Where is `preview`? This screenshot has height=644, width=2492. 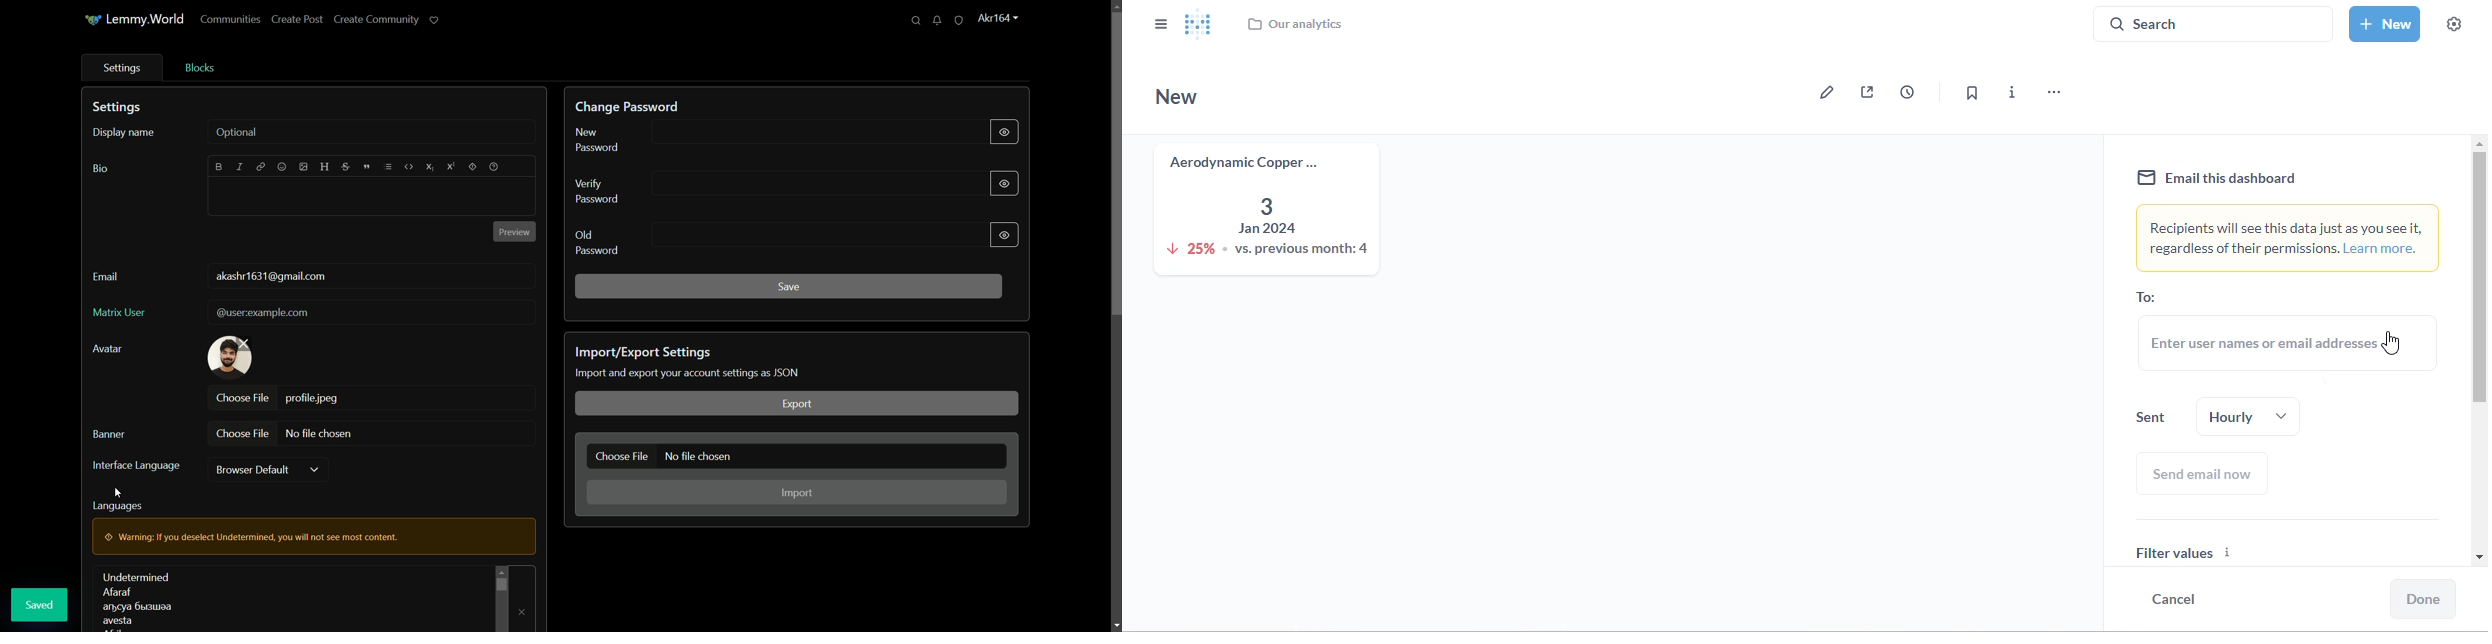
preview is located at coordinates (513, 232).